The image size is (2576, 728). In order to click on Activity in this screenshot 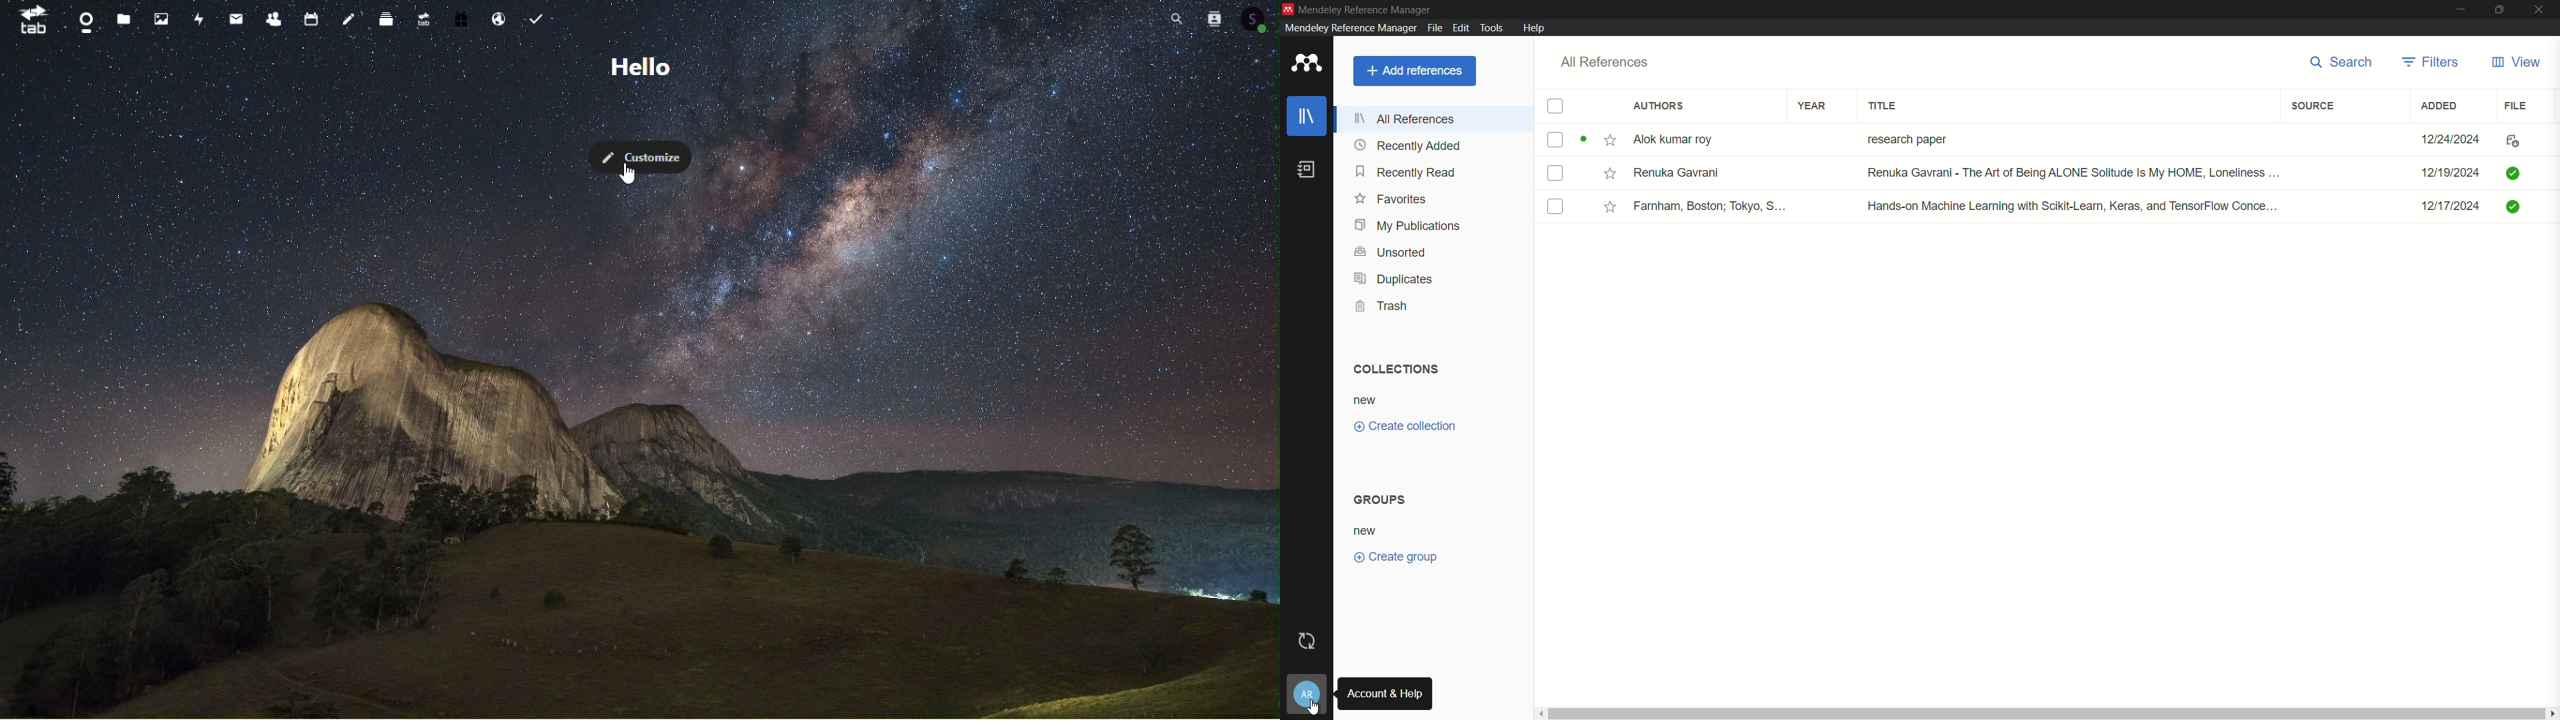, I will do `click(199, 19)`.